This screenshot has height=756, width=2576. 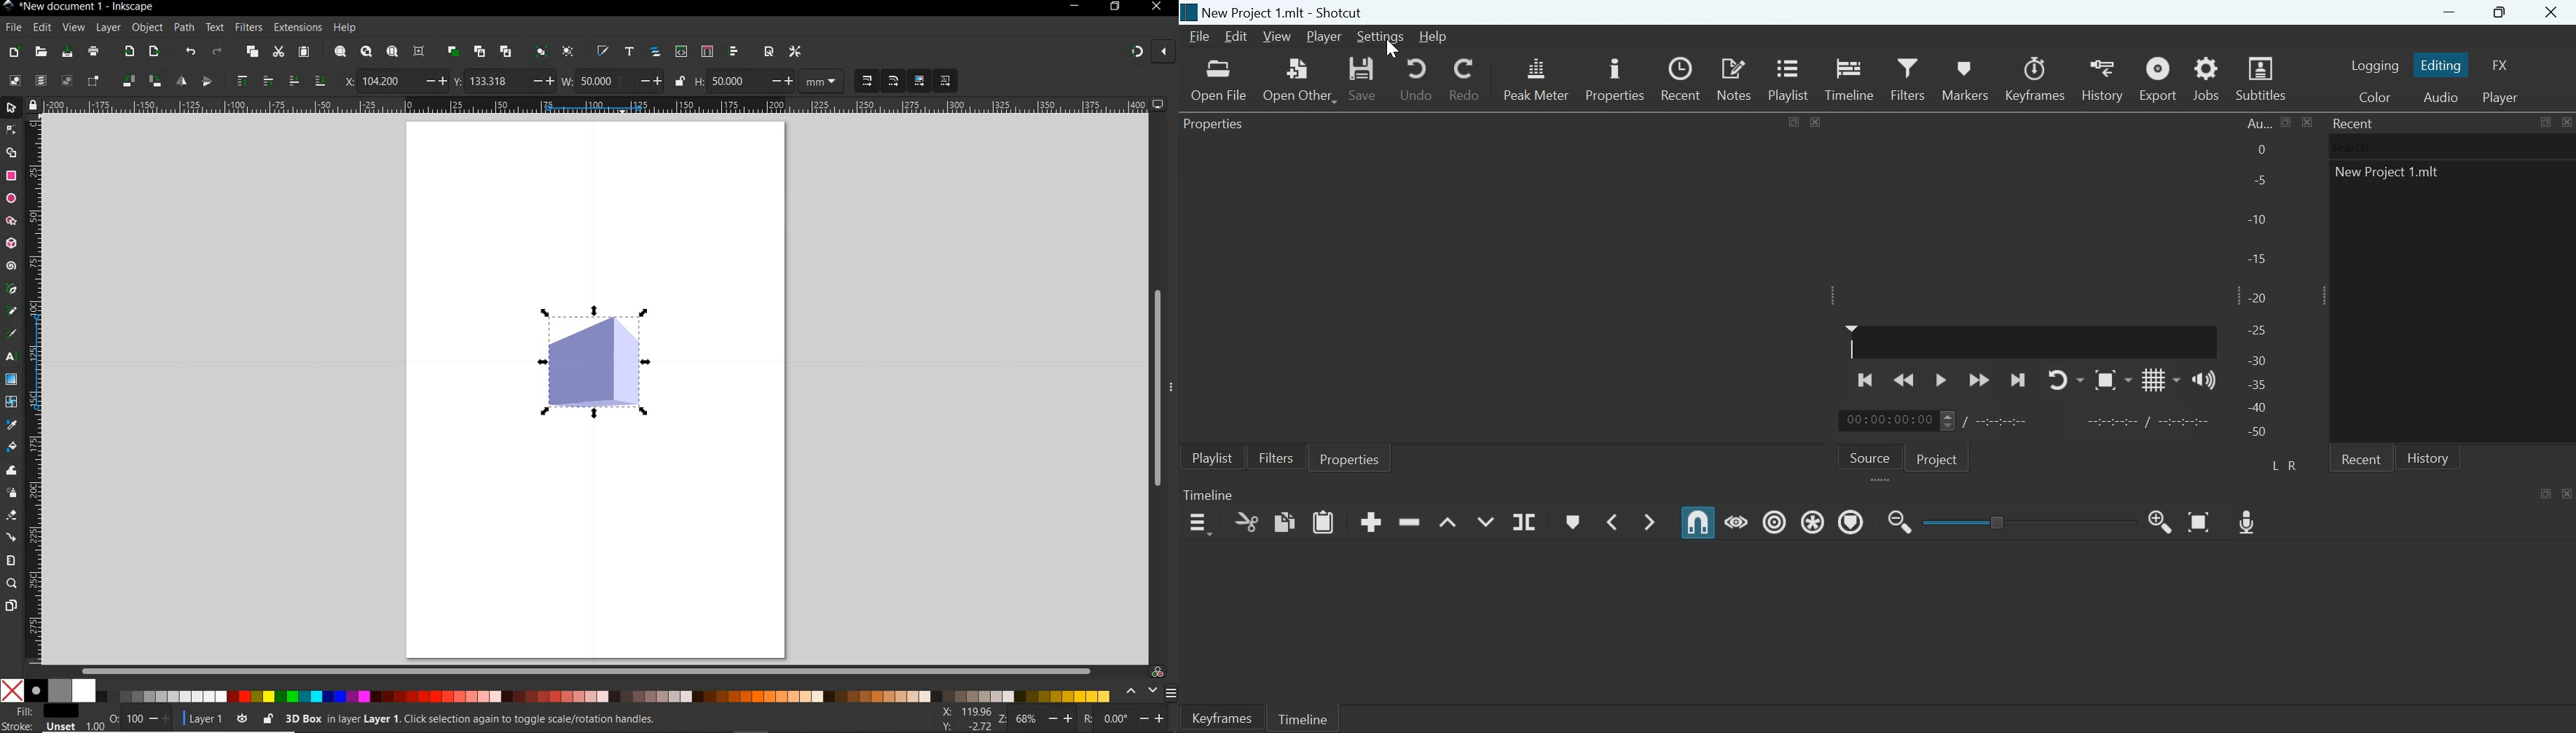 What do you see at coordinates (66, 81) in the screenshot?
I see `deselect` at bounding box center [66, 81].